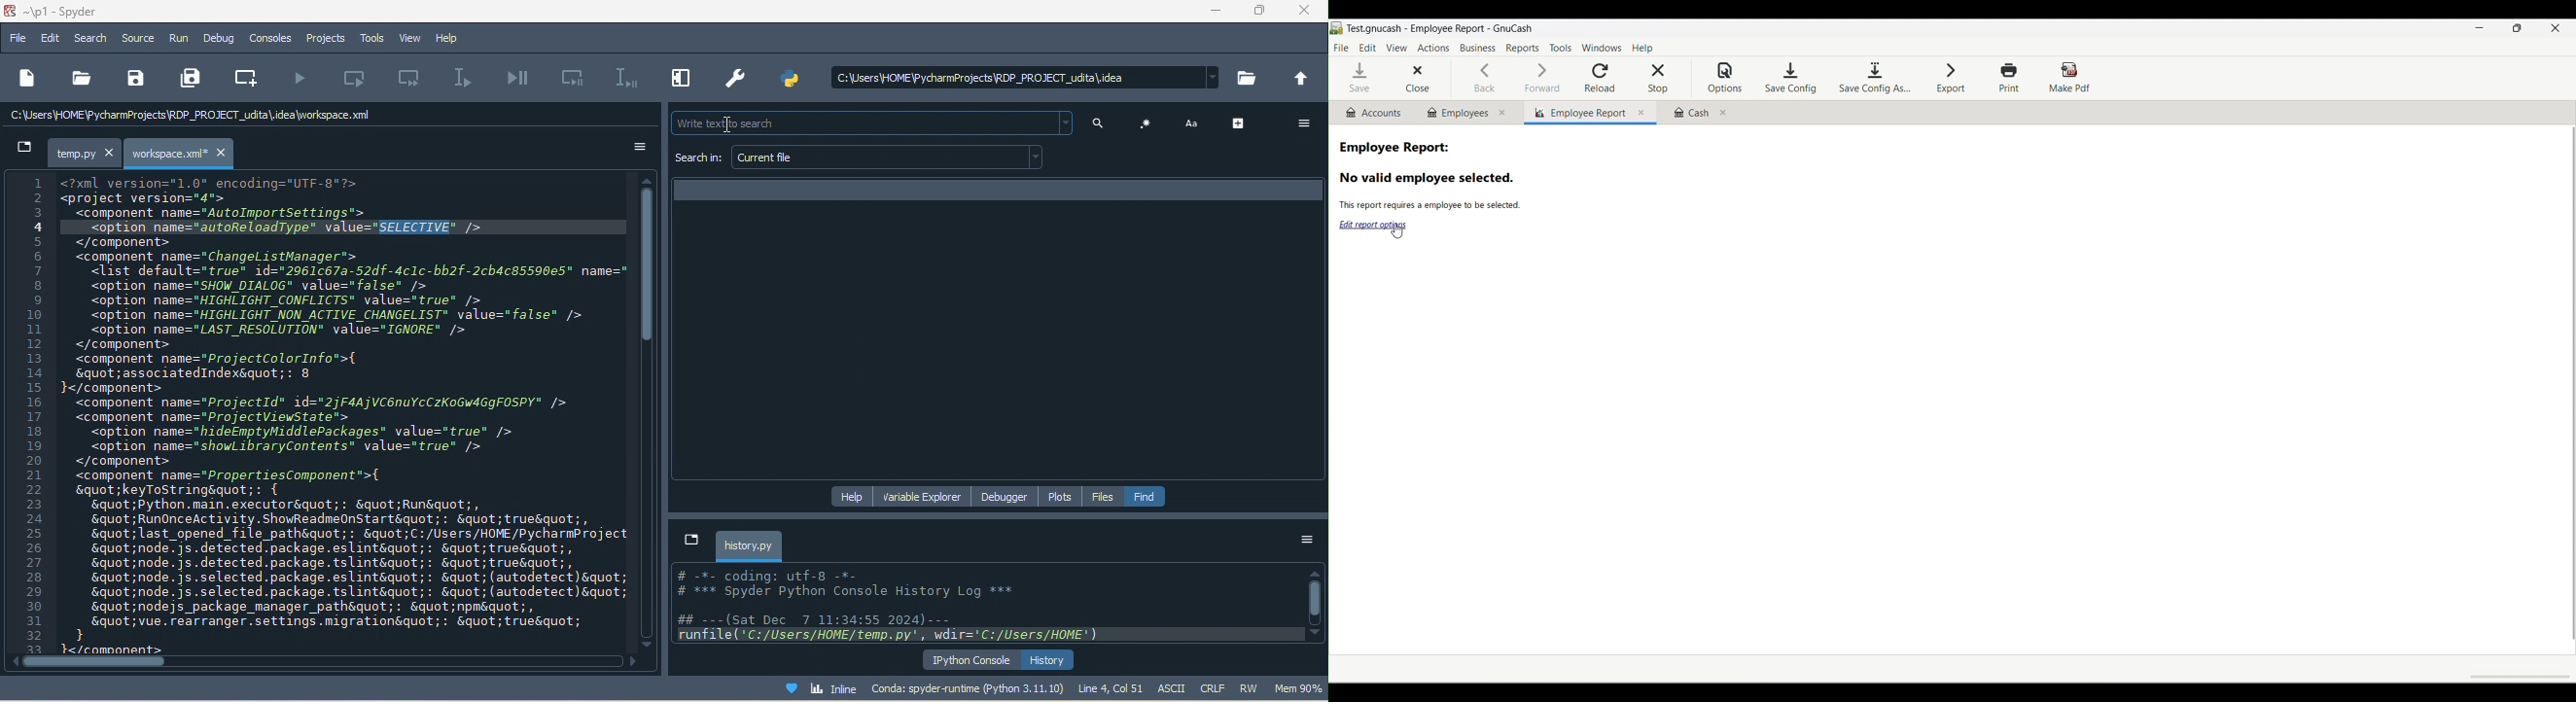  I want to click on projects, so click(322, 38).